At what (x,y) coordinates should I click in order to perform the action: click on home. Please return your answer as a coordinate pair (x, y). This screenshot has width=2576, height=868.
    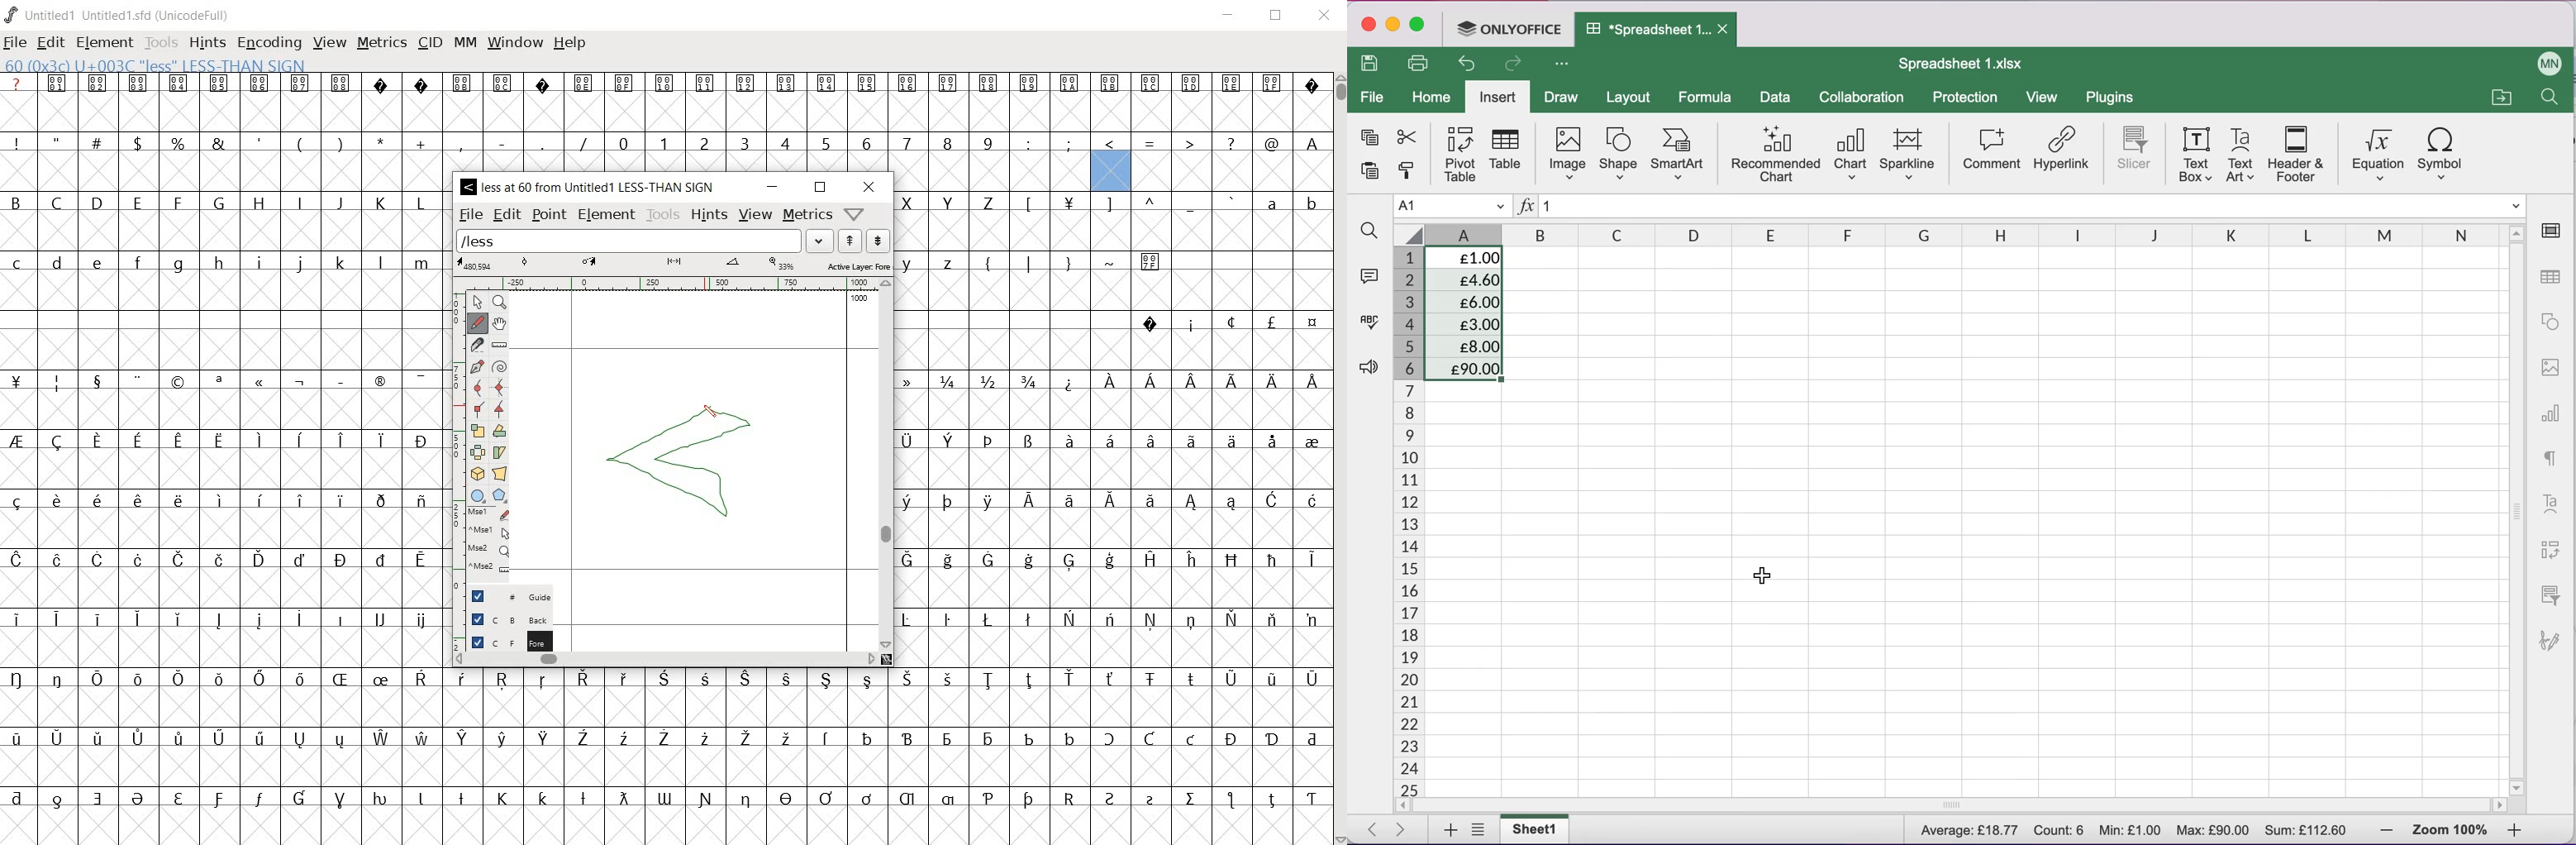
    Looking at the image, I should click on (1433, 97).